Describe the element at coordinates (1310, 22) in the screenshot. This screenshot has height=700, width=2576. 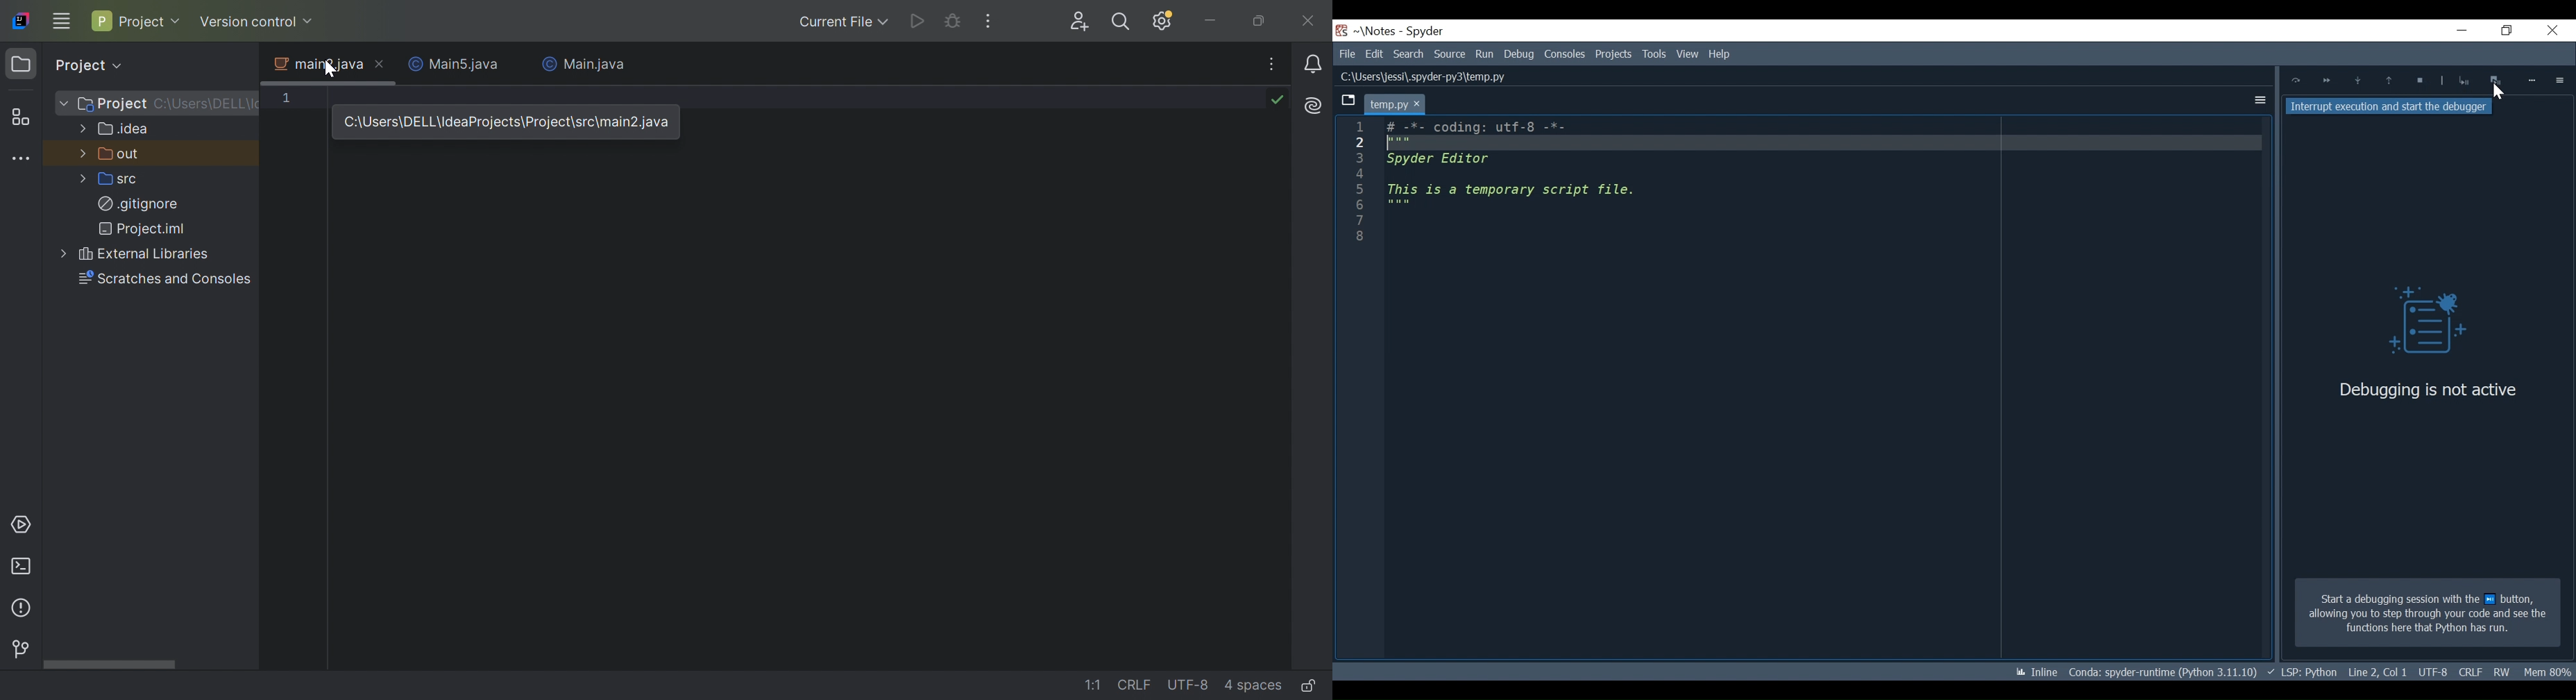
I see `Close` at that location.